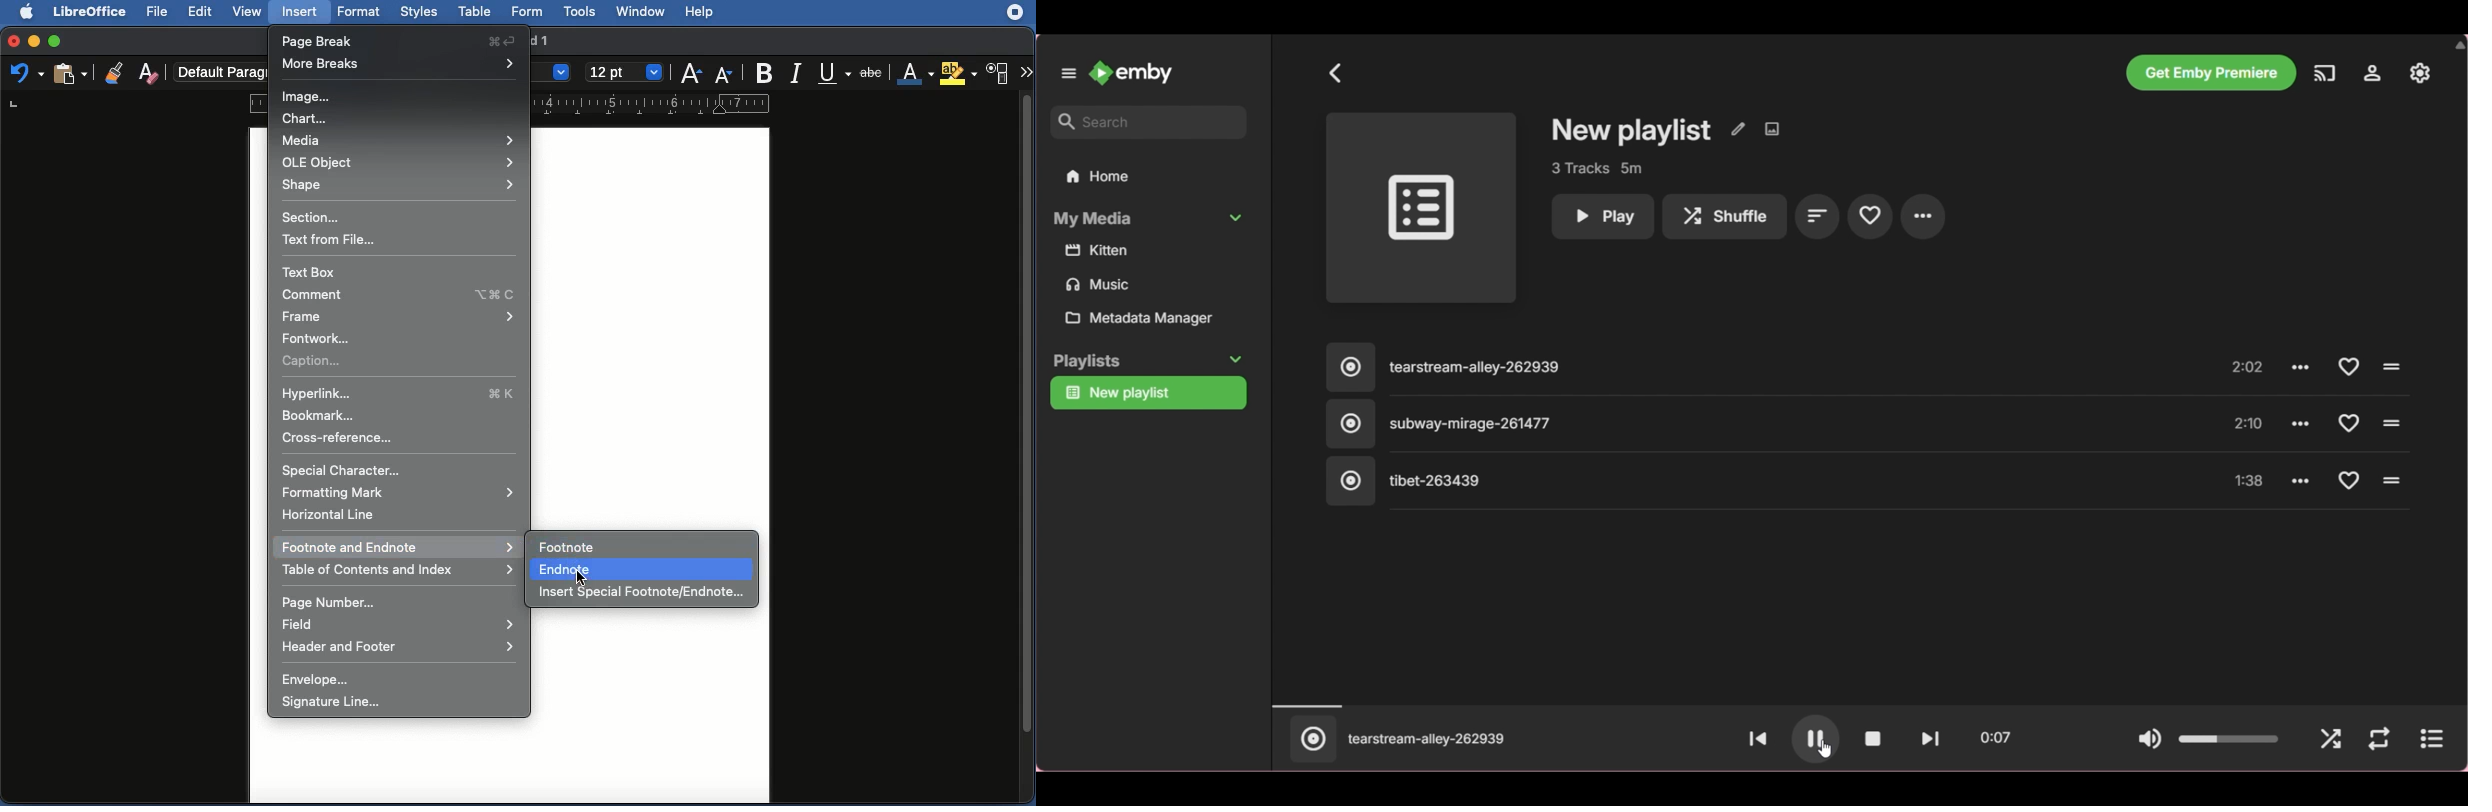 This screenshot has width=2492, height=812. What do you see at coordinates (766, 72) in the screenshot?
I see `Bold` at bounding box center [766, 72].